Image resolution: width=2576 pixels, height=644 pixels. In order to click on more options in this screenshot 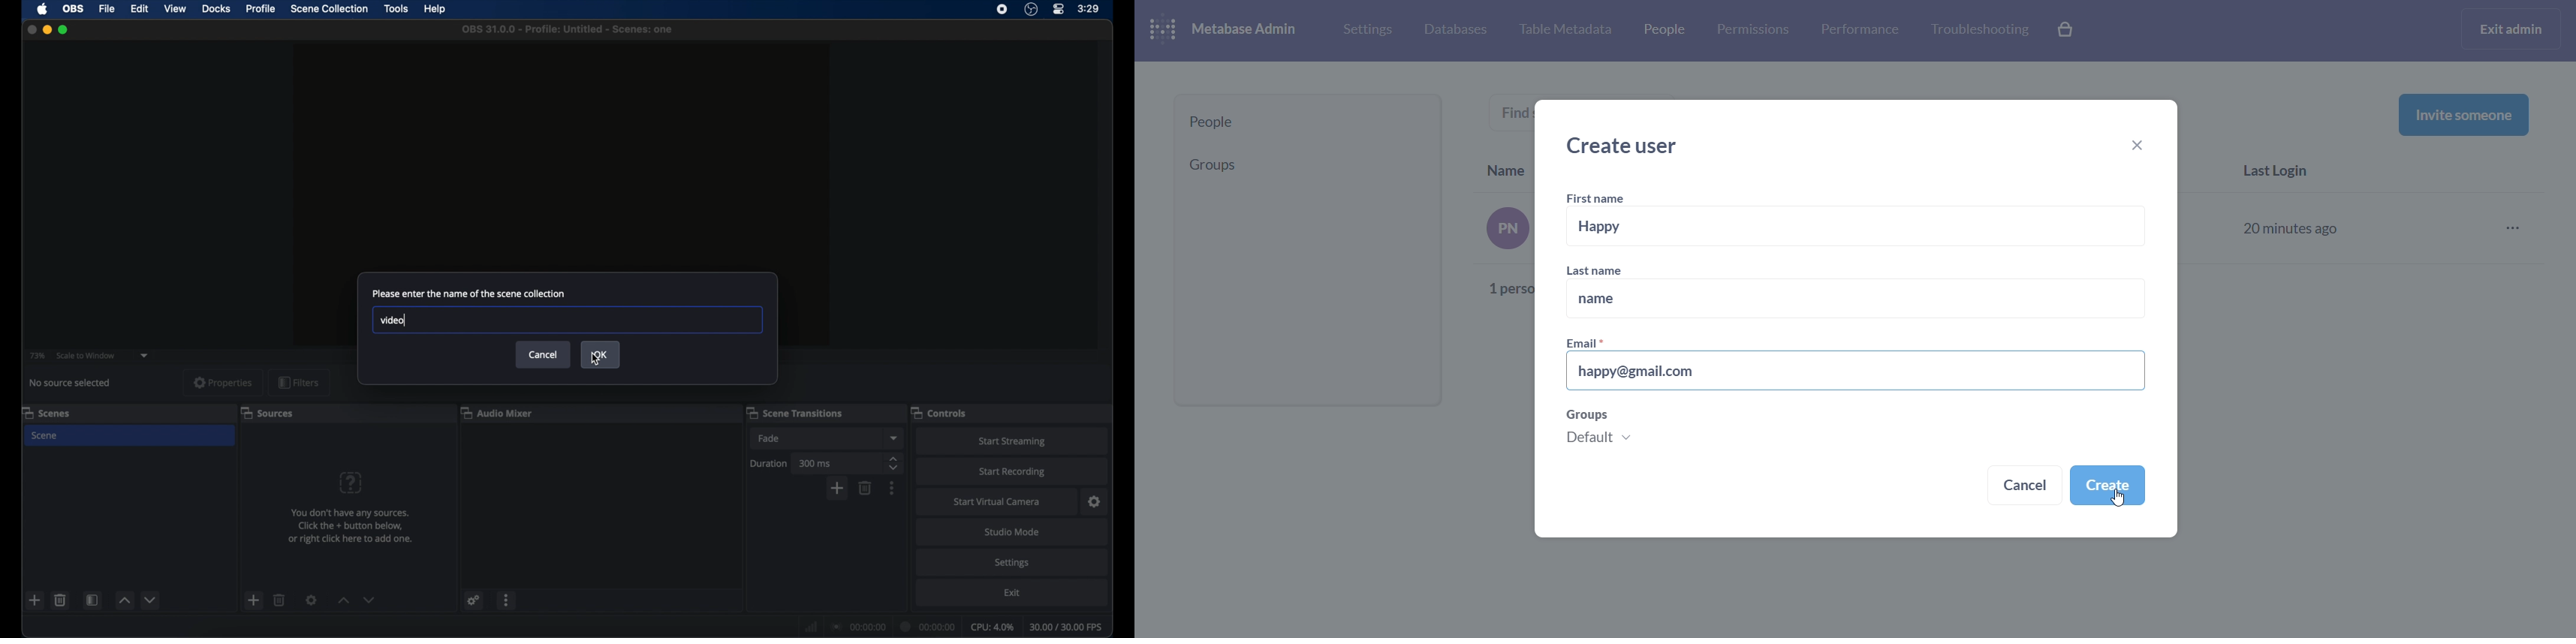, I will do `click(508, 600)`.